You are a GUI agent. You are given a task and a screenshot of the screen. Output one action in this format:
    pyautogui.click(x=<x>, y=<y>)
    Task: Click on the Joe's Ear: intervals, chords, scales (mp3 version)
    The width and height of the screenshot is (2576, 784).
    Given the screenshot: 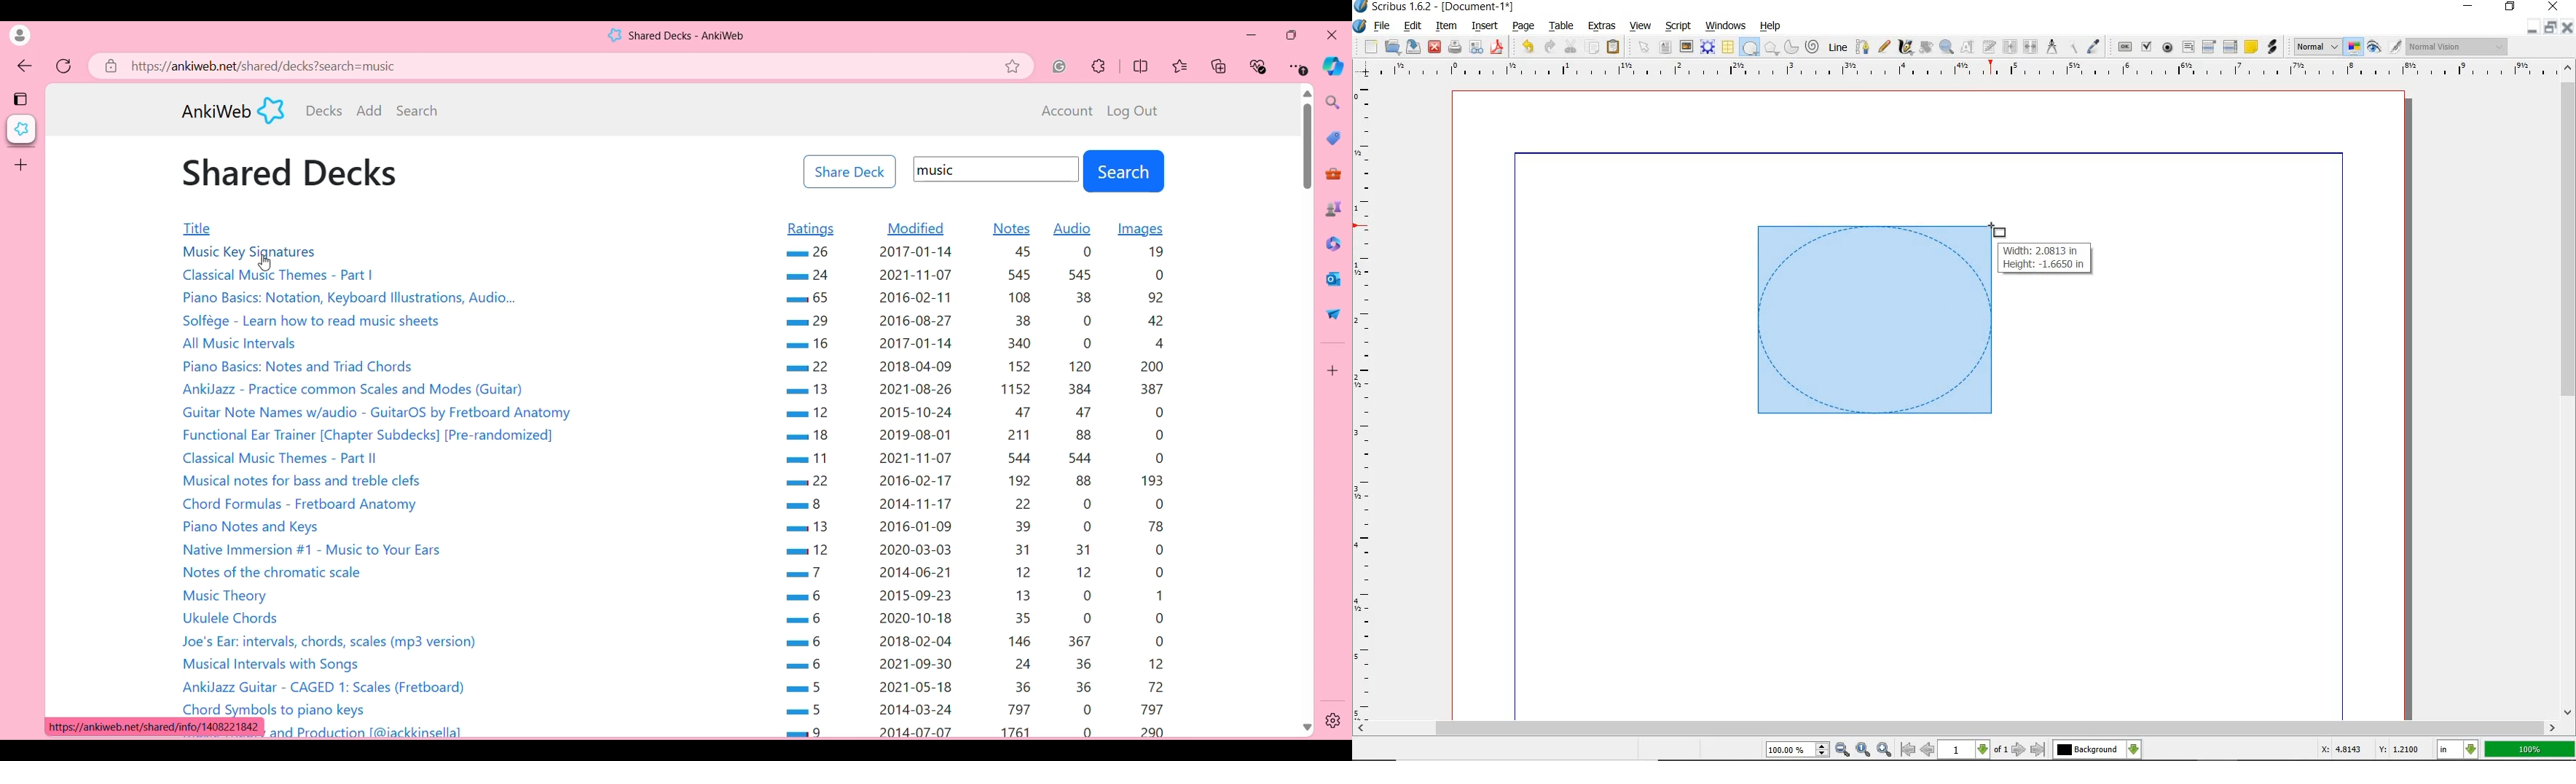 What is the action you would take?
    pyautogui.click(x=333, y=641)
    